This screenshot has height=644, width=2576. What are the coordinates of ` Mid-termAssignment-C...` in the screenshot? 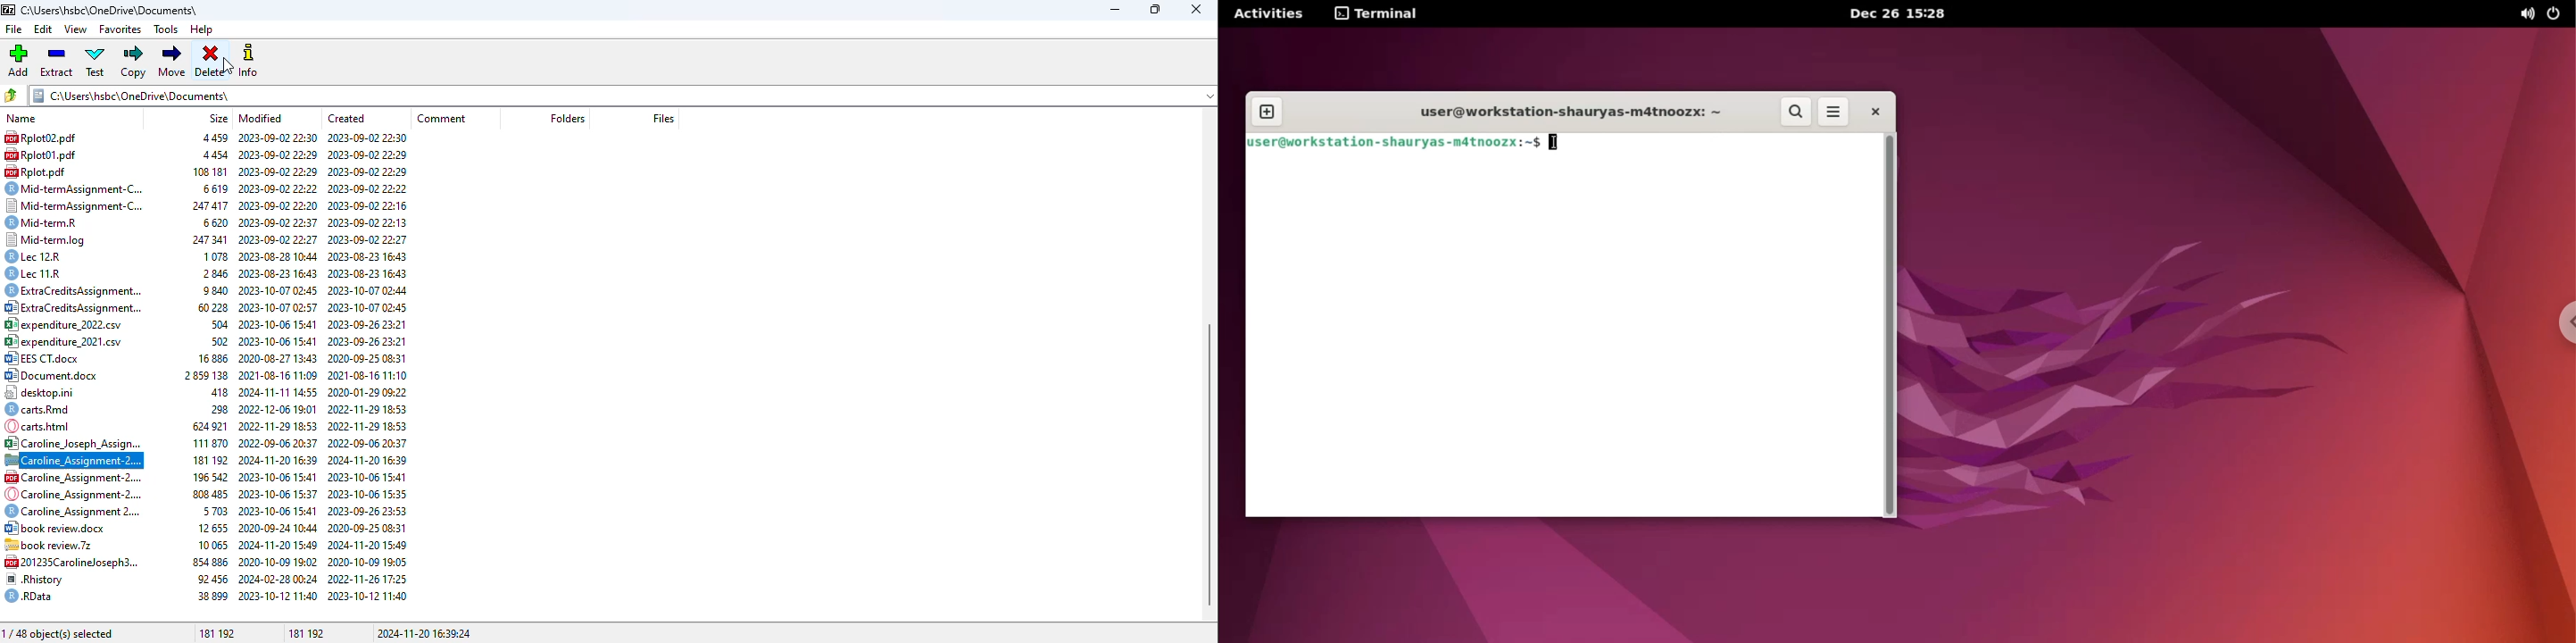 It's located at (75, 205).